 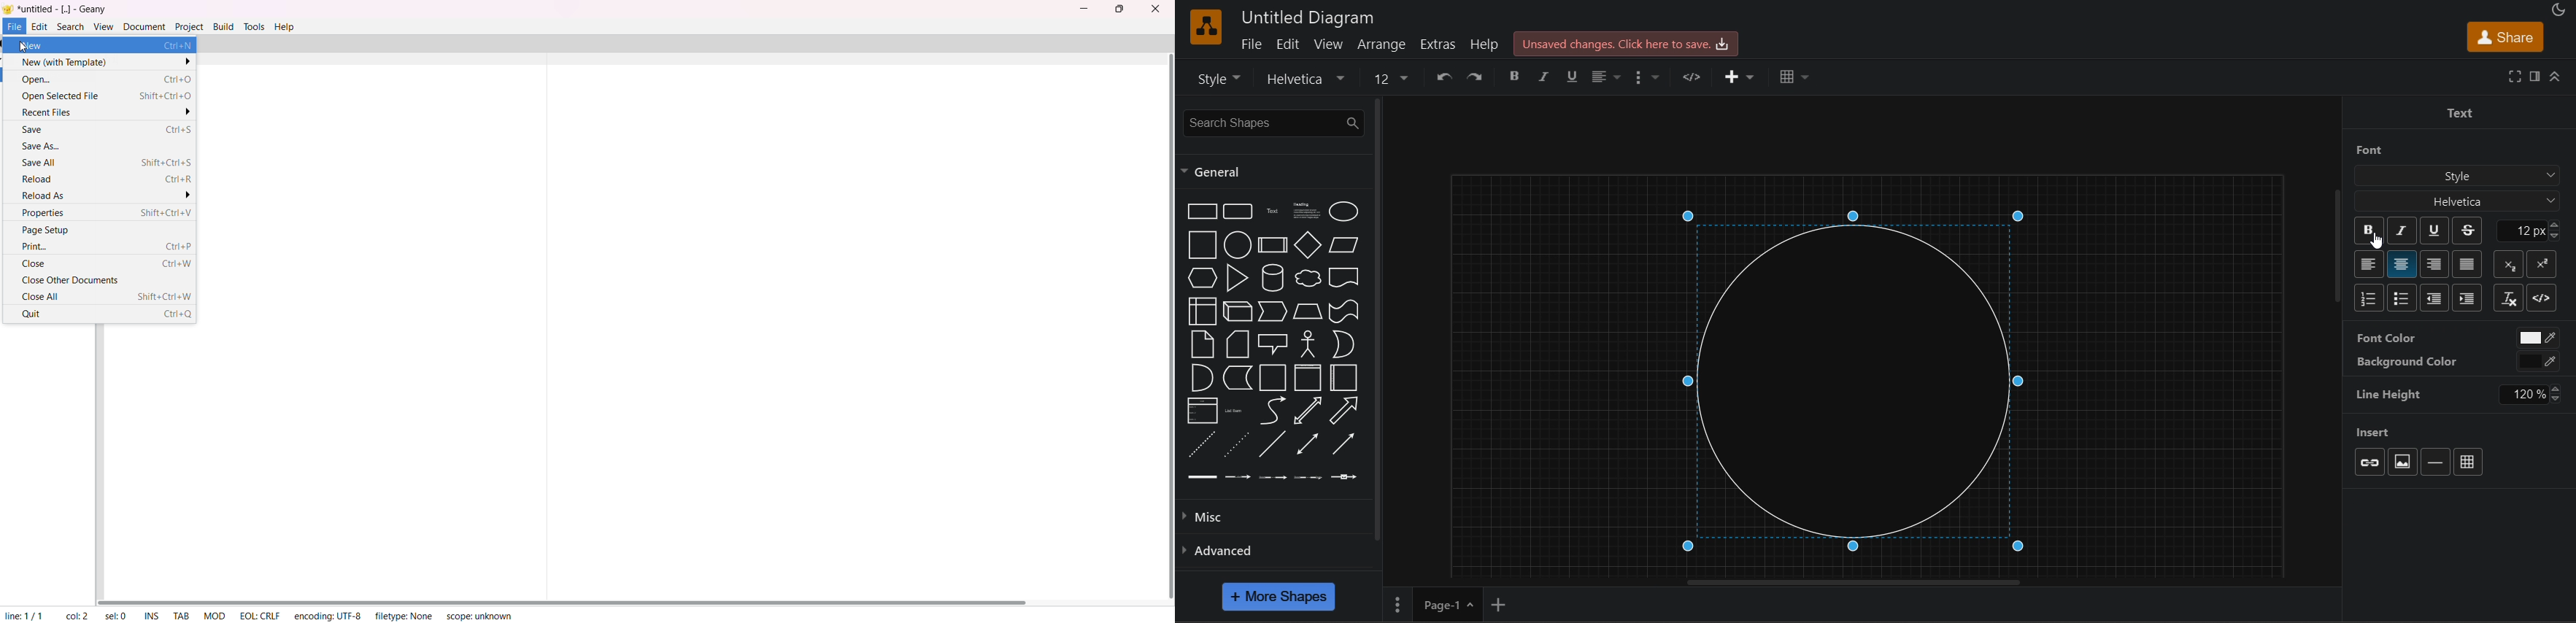 What do you see at coordinates (1281, 602) in the screenshot?
I see `more shapes` at bounding box center [1281, 602].